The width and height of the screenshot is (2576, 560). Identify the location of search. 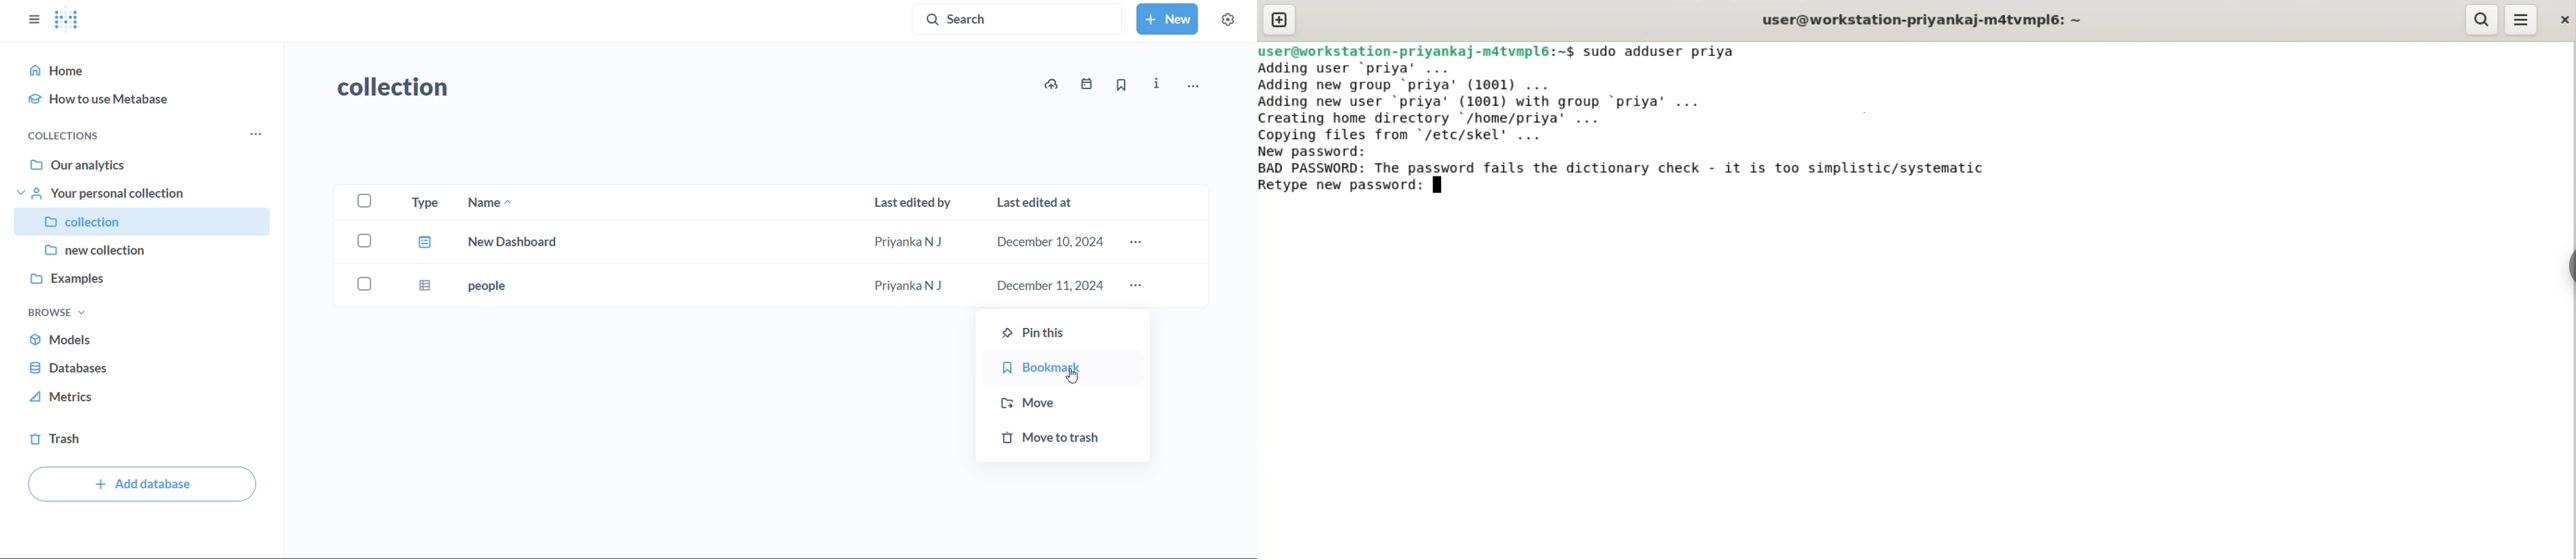
(1016, 20).